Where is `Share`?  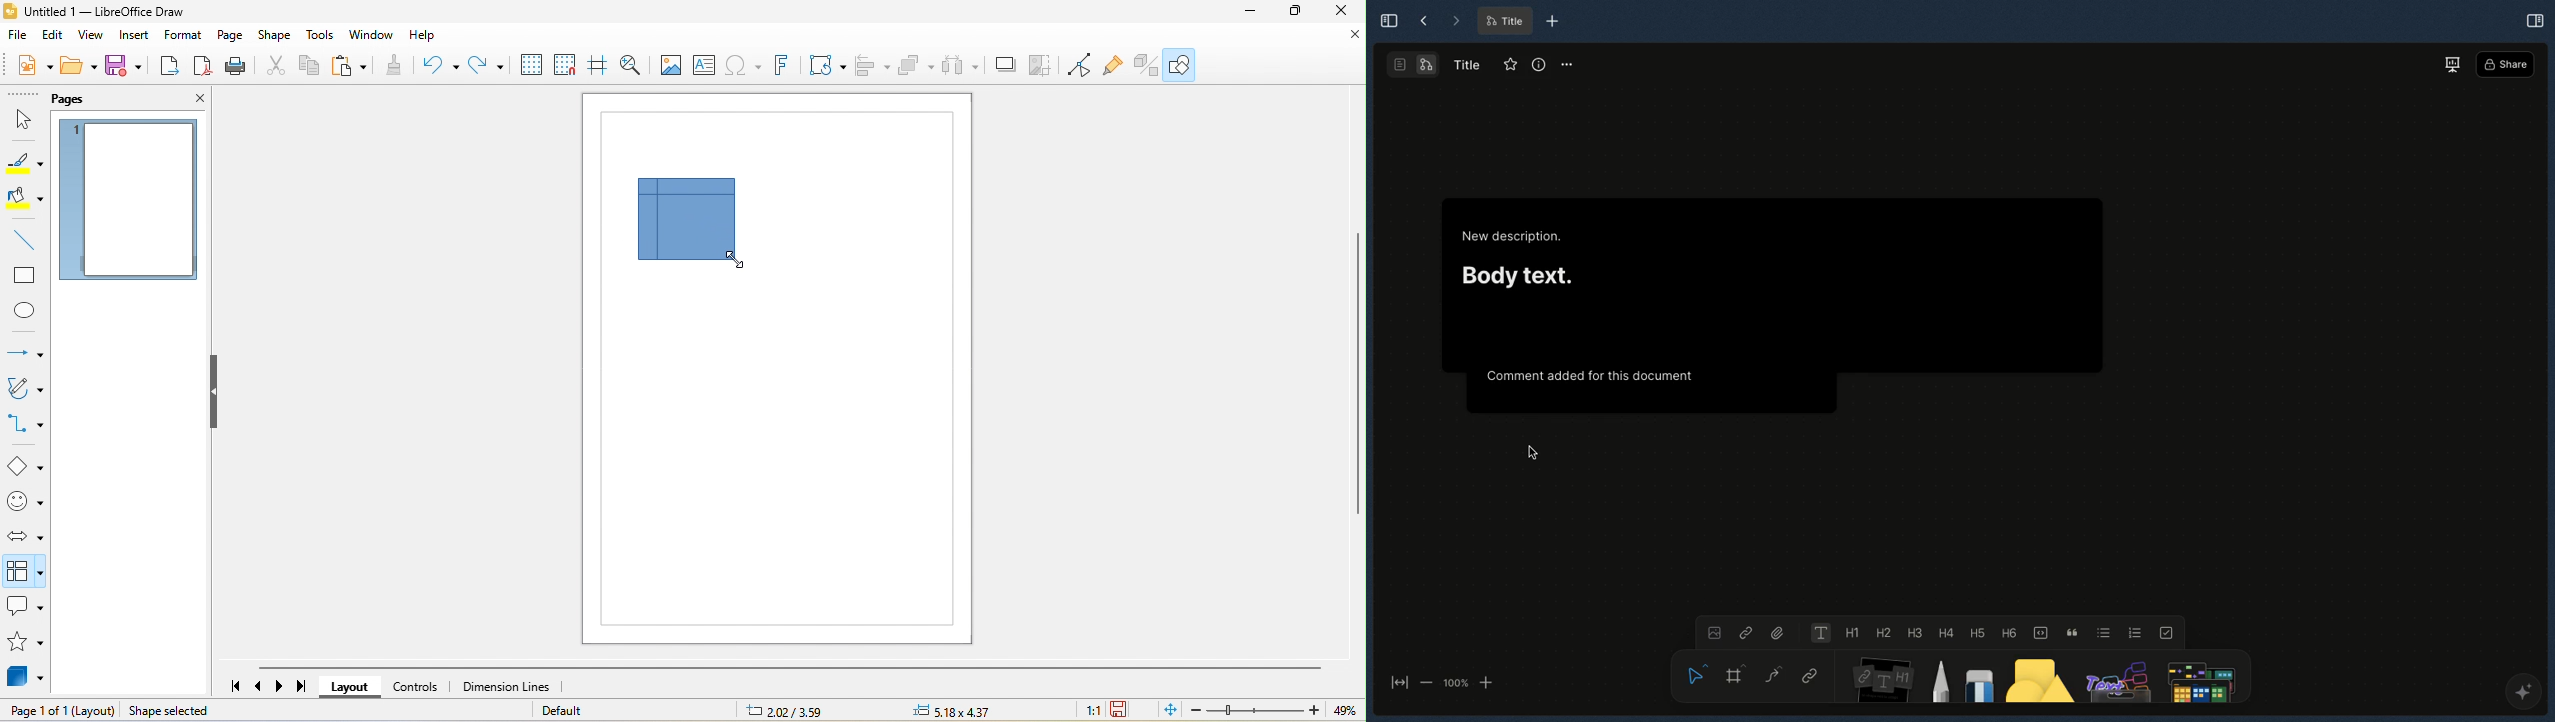 Share is located at coordinates (2506, 65).